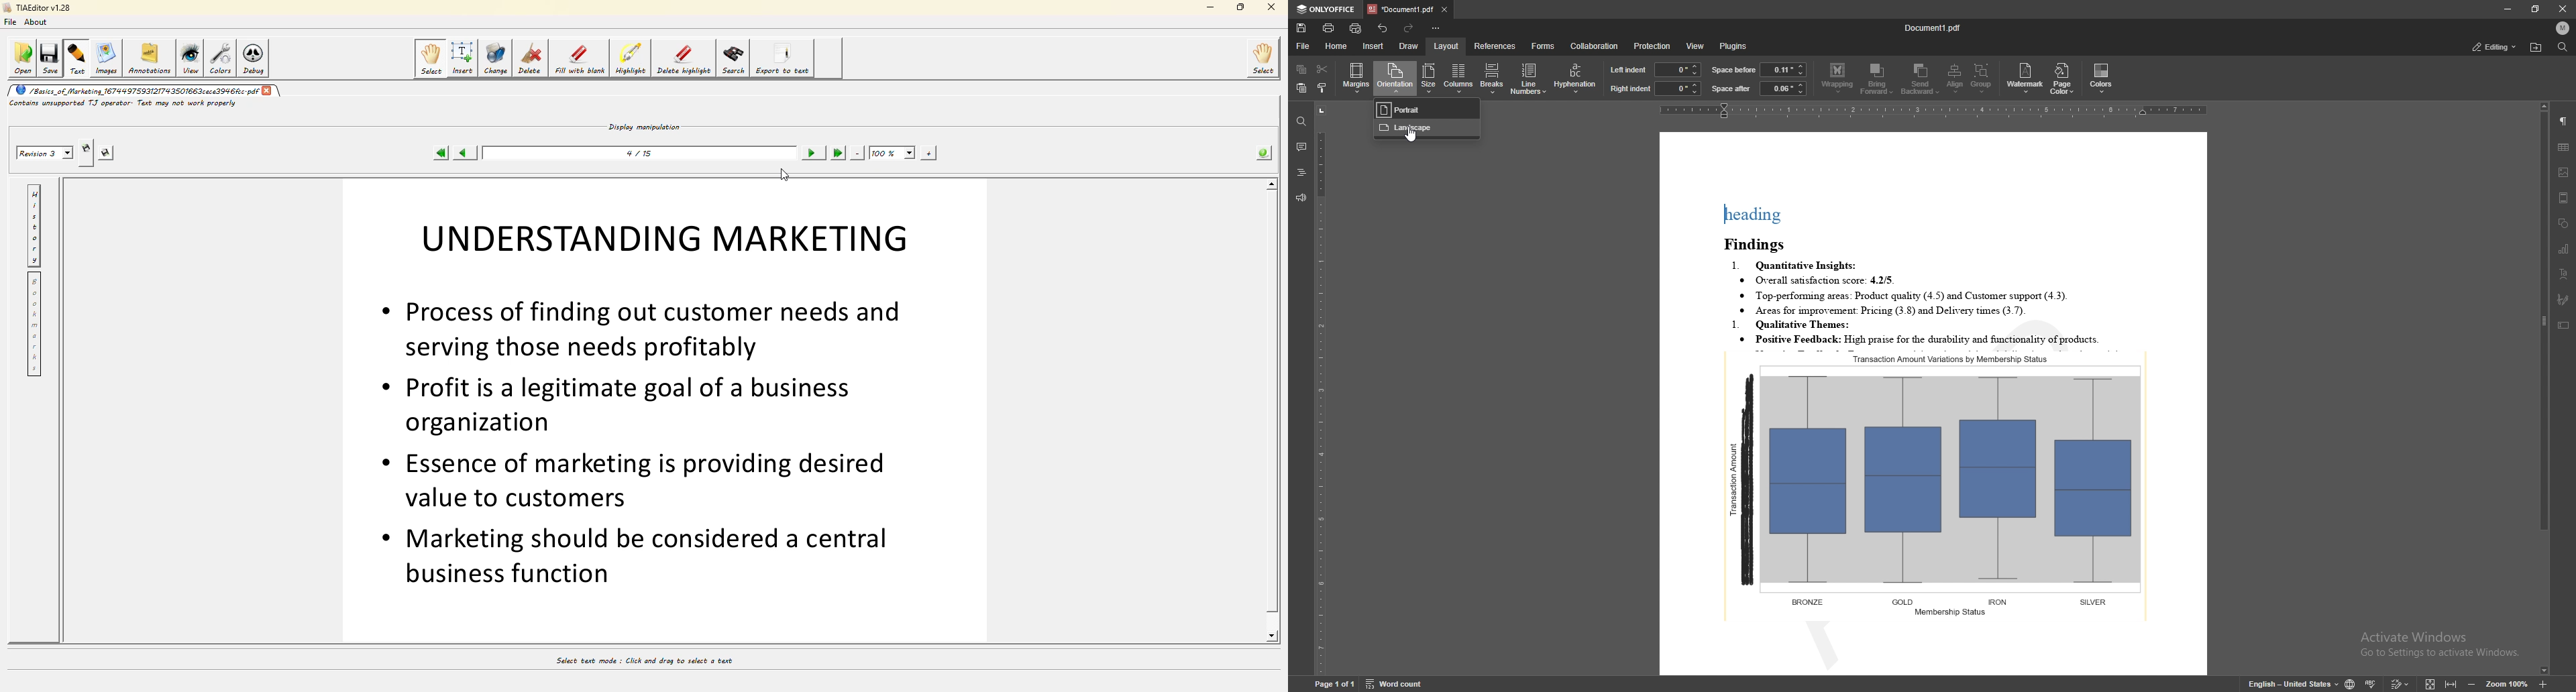 The height and width of the screenshot is (700, 2576). I want to click on plugins, so click(1737, 46).